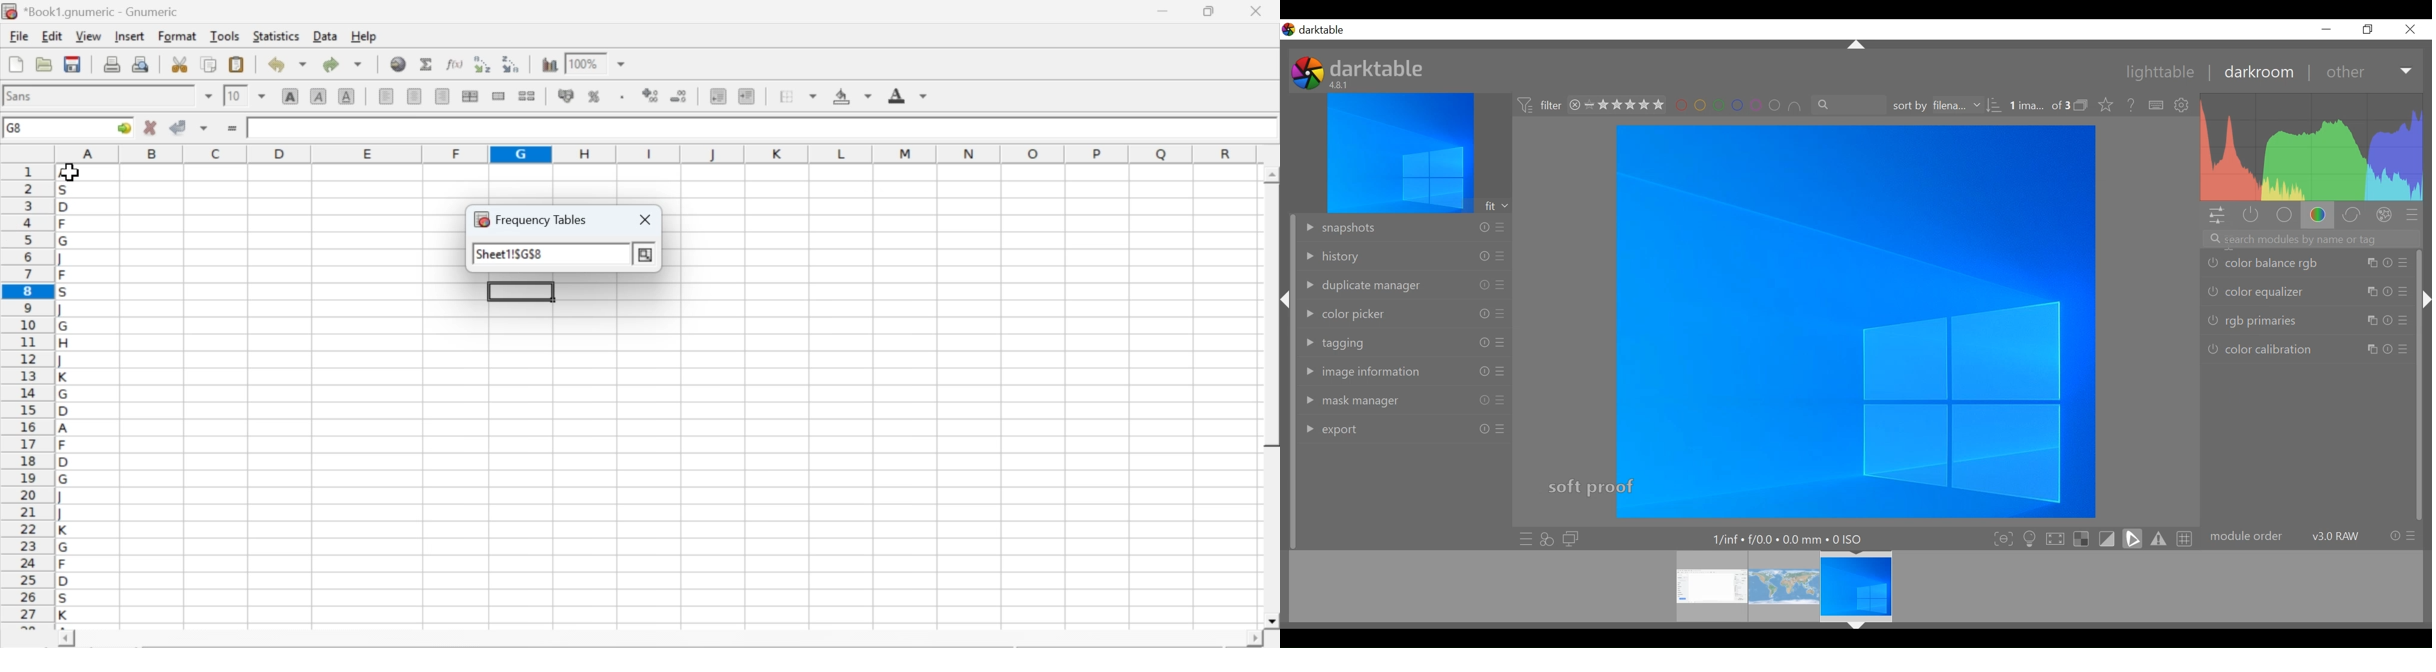 This screenshot has width=2436, height=672. What do you see at coordinates (2229, 243) in the screenshot?
I see `Cursor` at bounding box center [2229, 243].